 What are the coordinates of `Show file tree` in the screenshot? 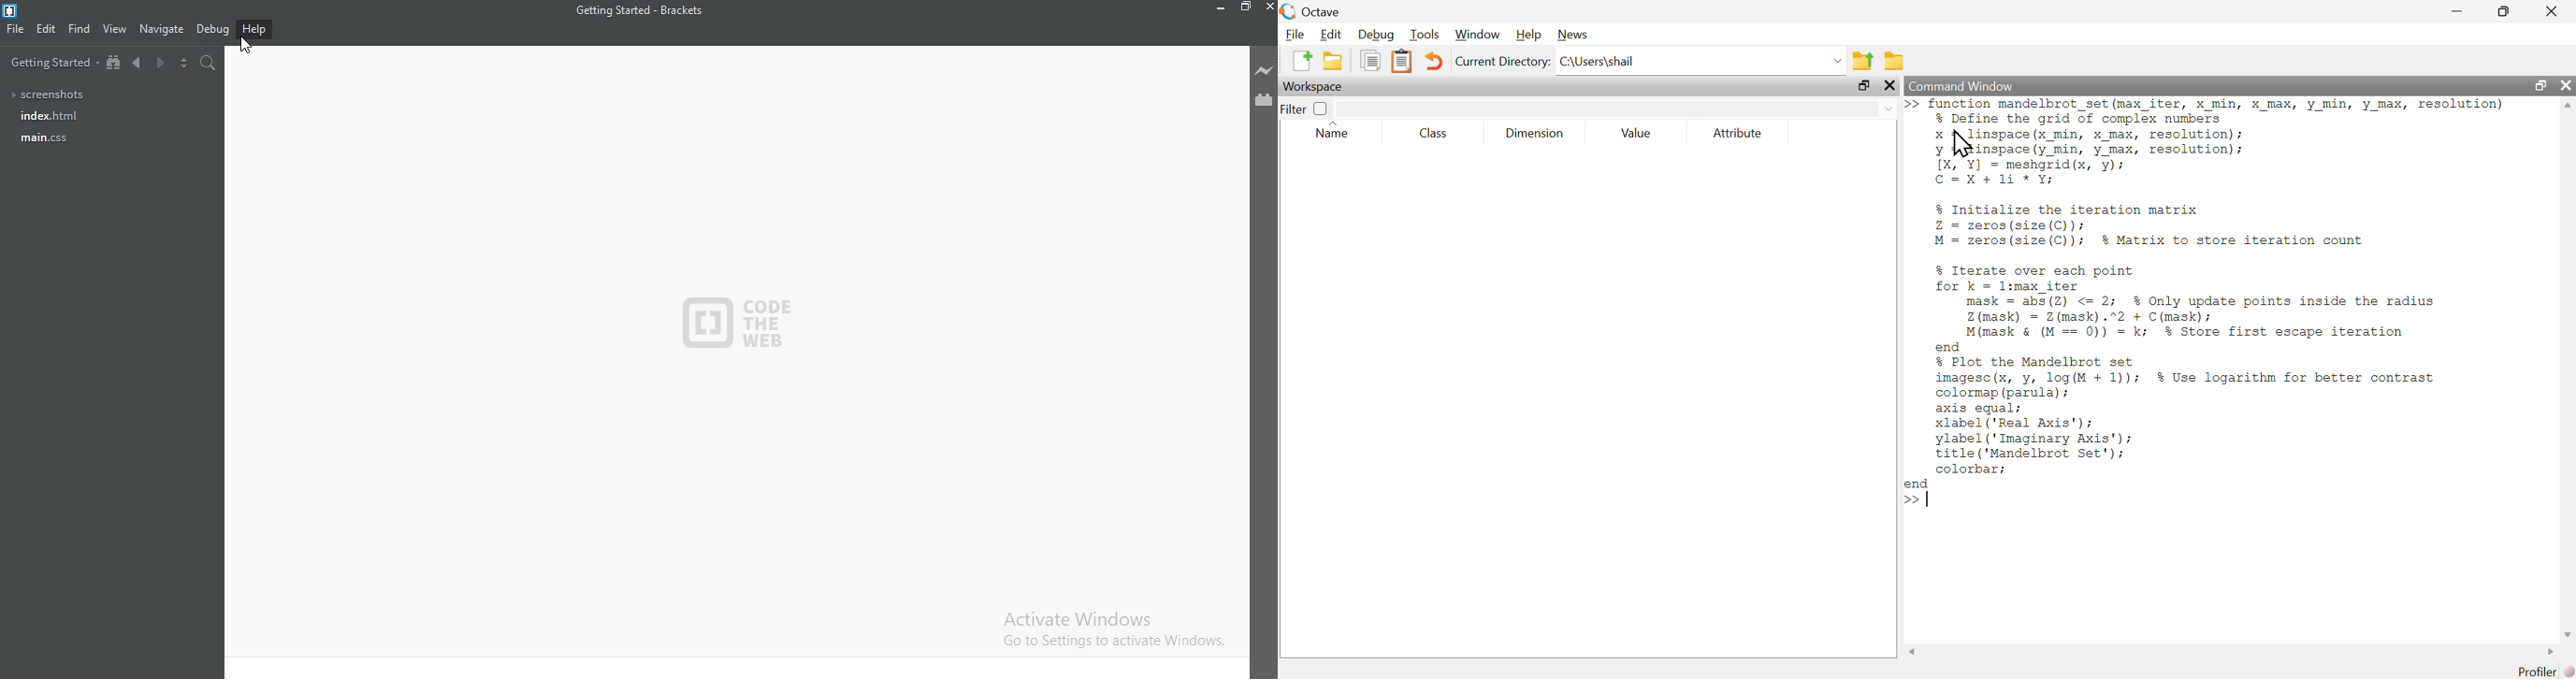 It's located at (115, 64).